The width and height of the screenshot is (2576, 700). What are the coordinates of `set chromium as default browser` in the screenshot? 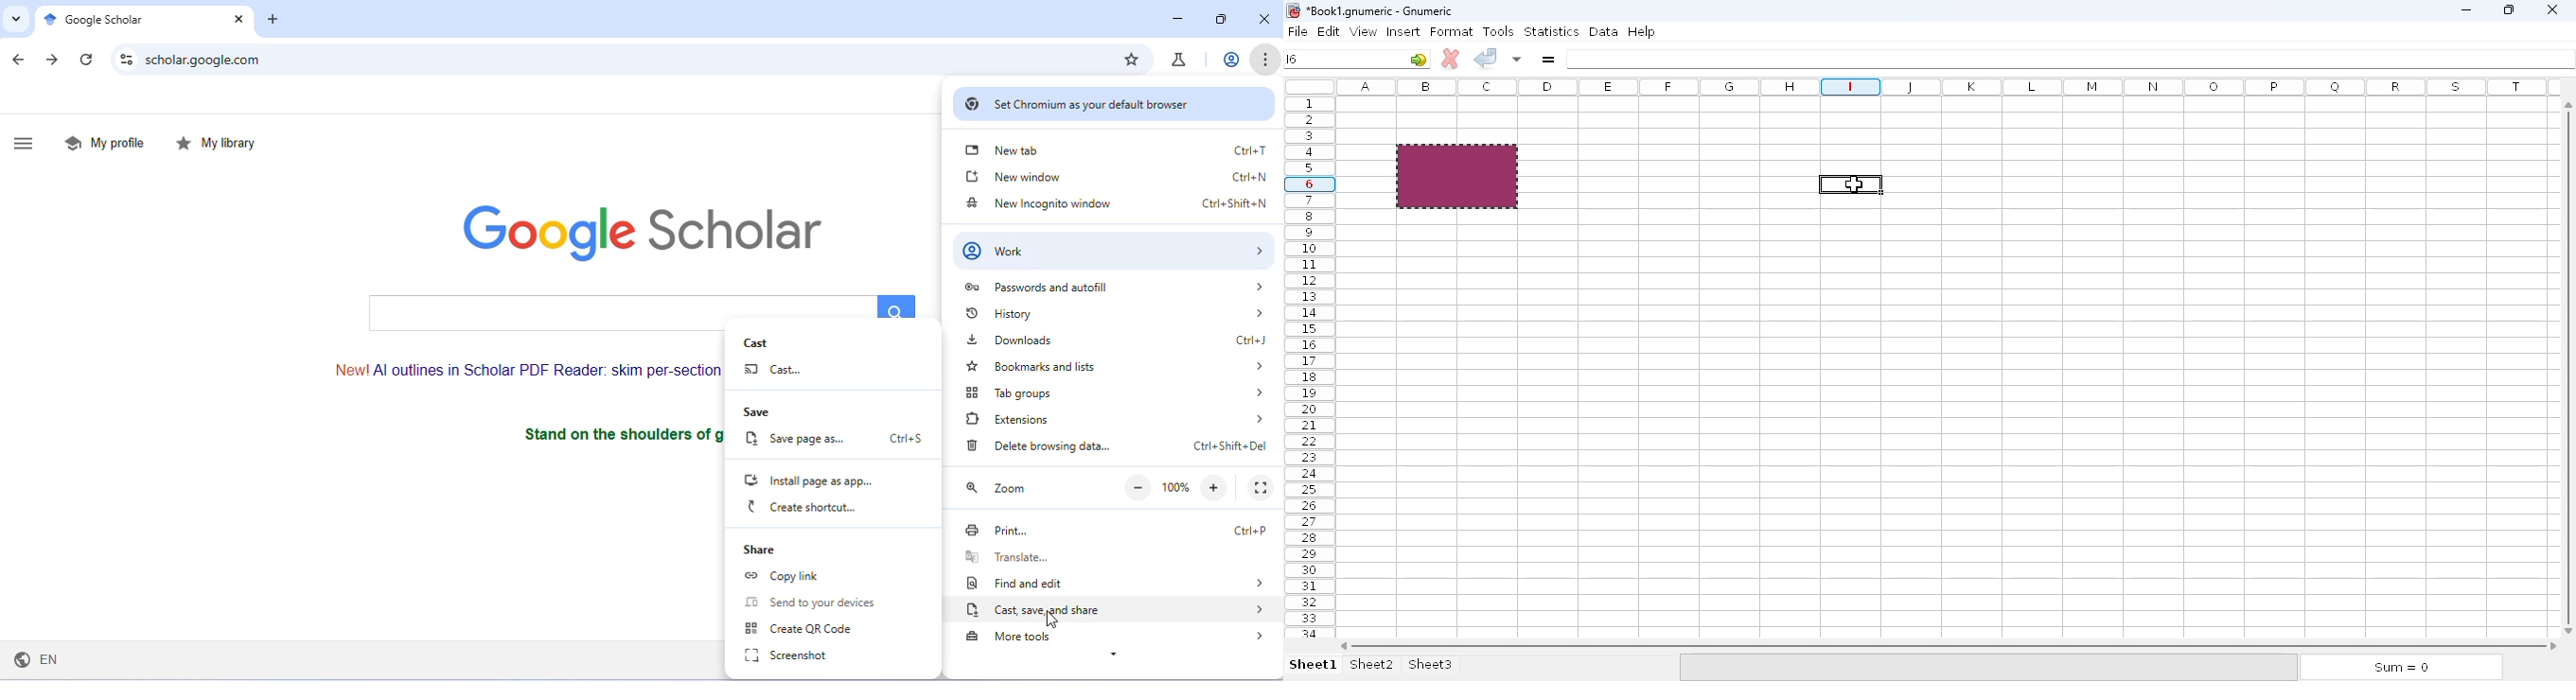 It's located at (1111, 104).